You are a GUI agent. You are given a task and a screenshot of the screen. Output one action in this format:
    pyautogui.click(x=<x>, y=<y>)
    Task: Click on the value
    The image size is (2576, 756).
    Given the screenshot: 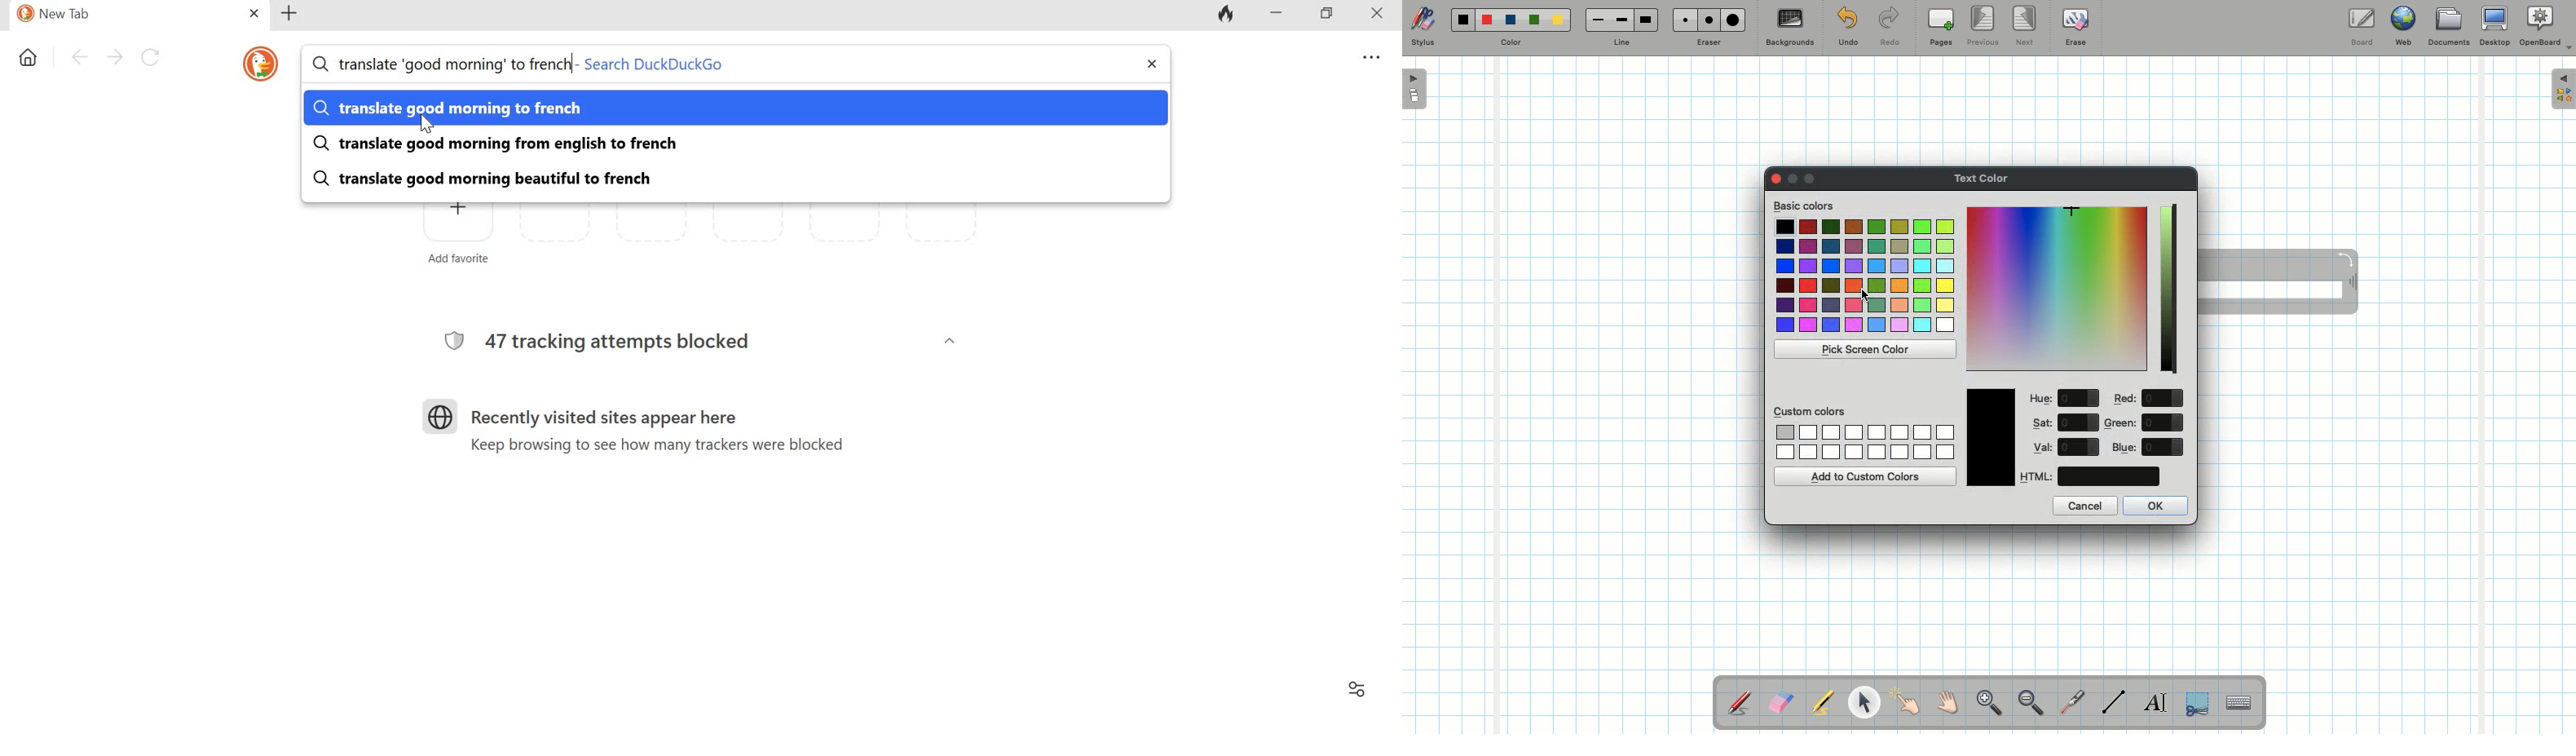 What is the action you would take?
    pyautogui.click(x=2079, y=422)
    